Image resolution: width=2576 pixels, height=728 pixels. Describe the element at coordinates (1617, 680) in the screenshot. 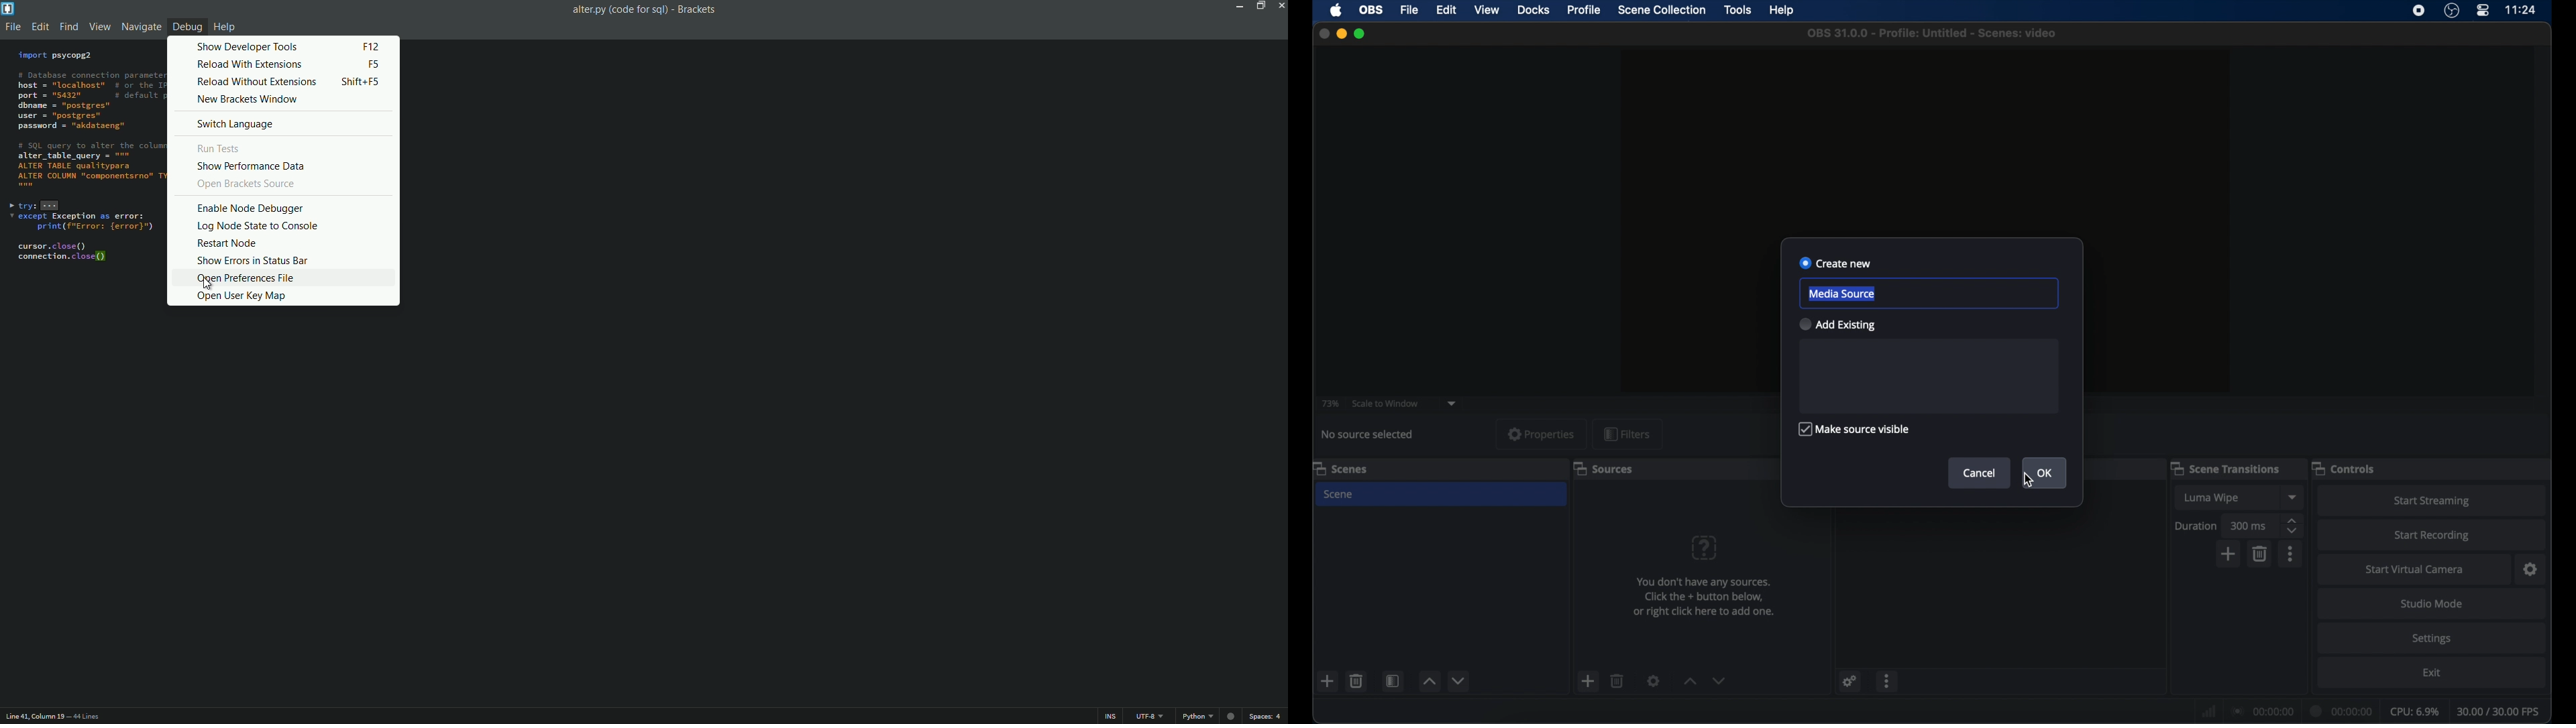

I see `delete` at that location.